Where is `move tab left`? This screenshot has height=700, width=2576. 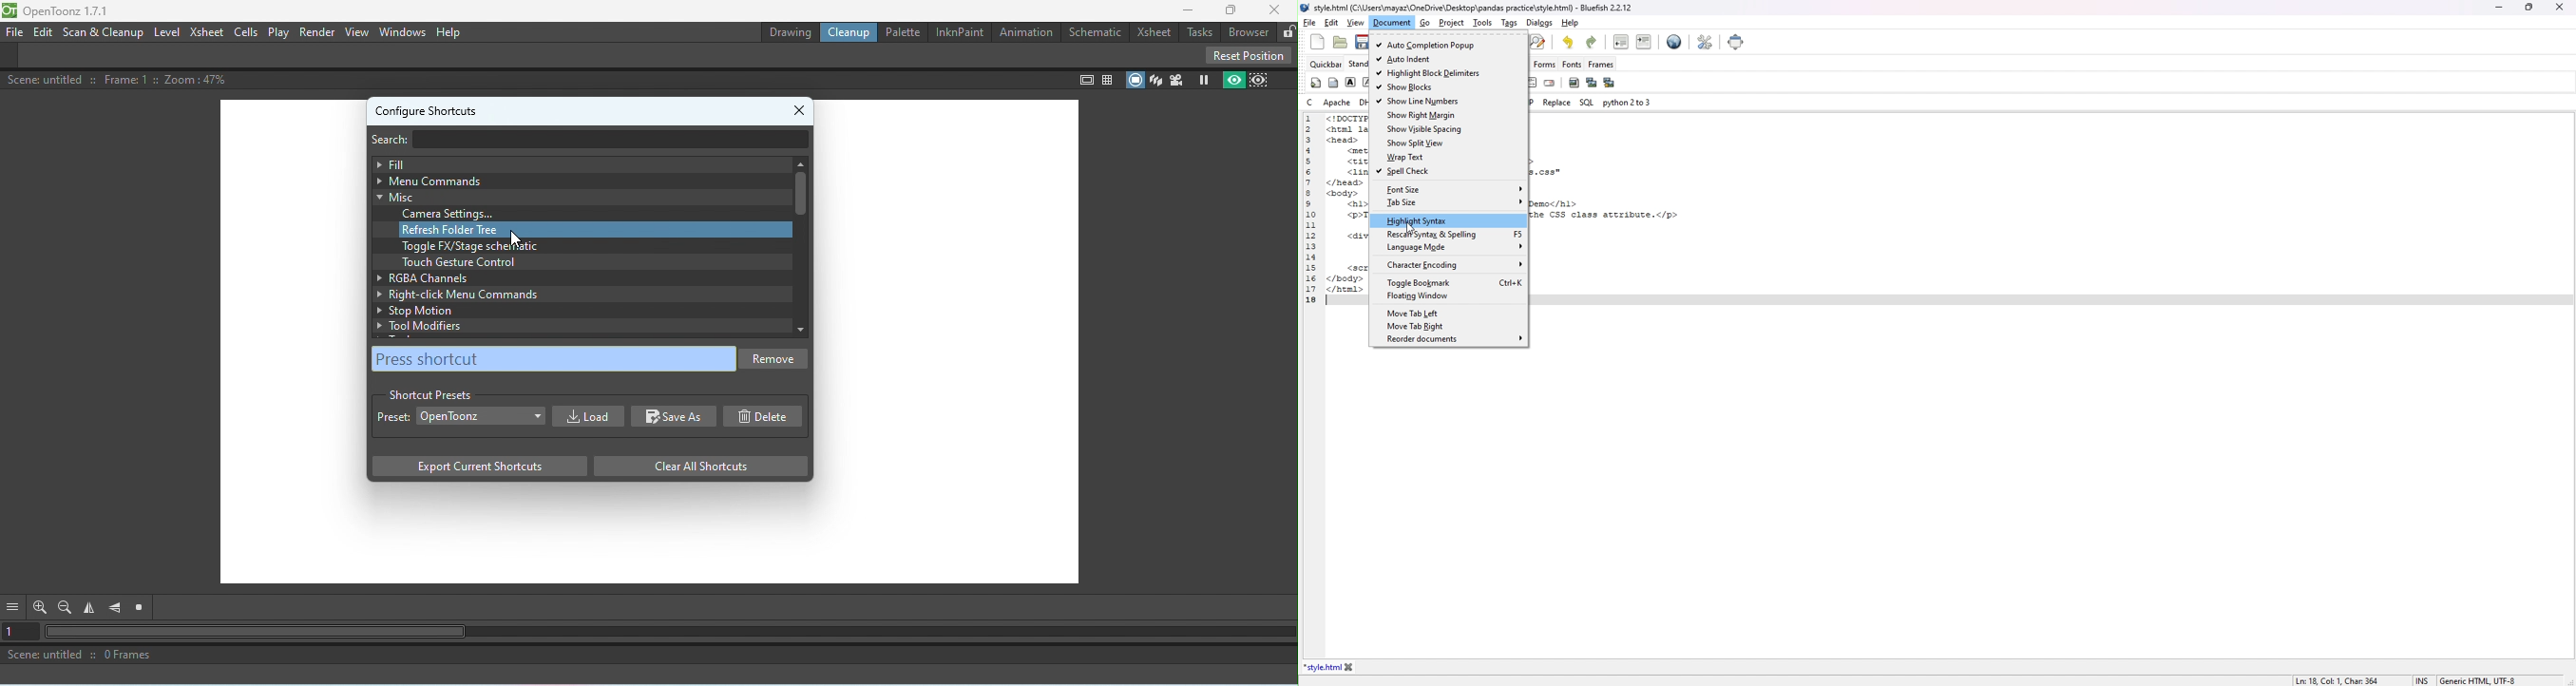 move tab left is located at coordinates (1447, 314).